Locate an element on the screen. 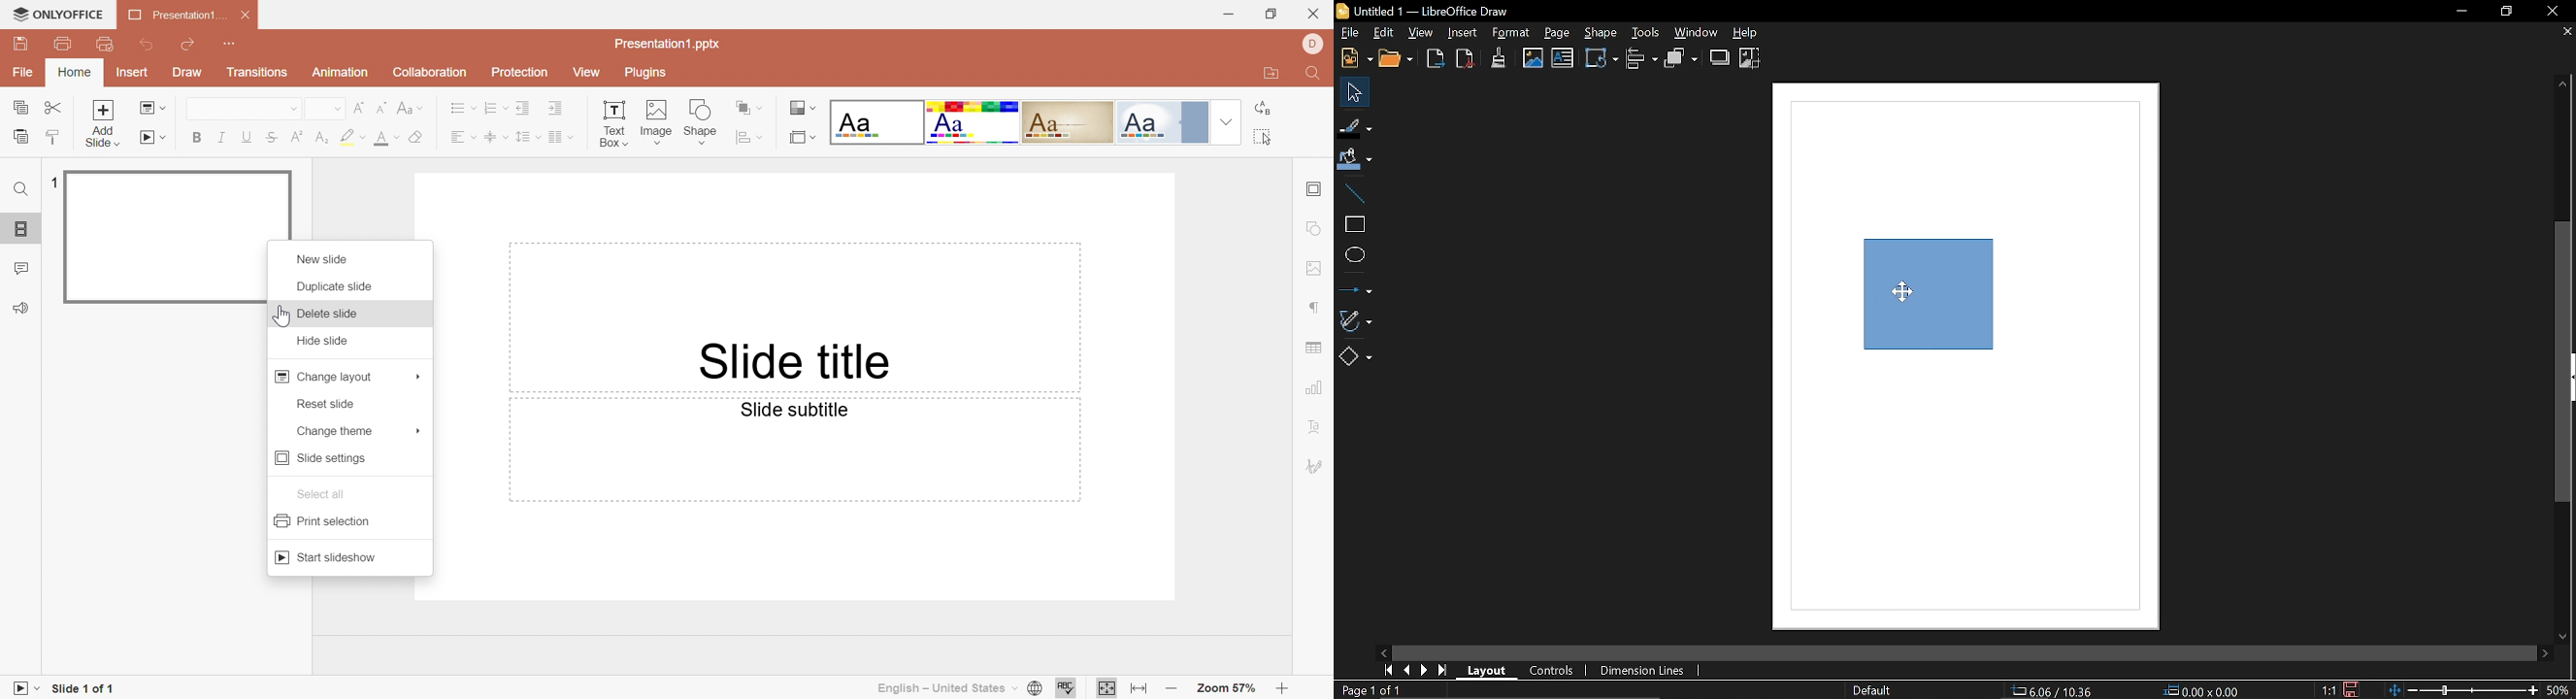 Image resolution: width=2576 pixels, height=700 pixels. Cursor is located at coordinates (280, 316).